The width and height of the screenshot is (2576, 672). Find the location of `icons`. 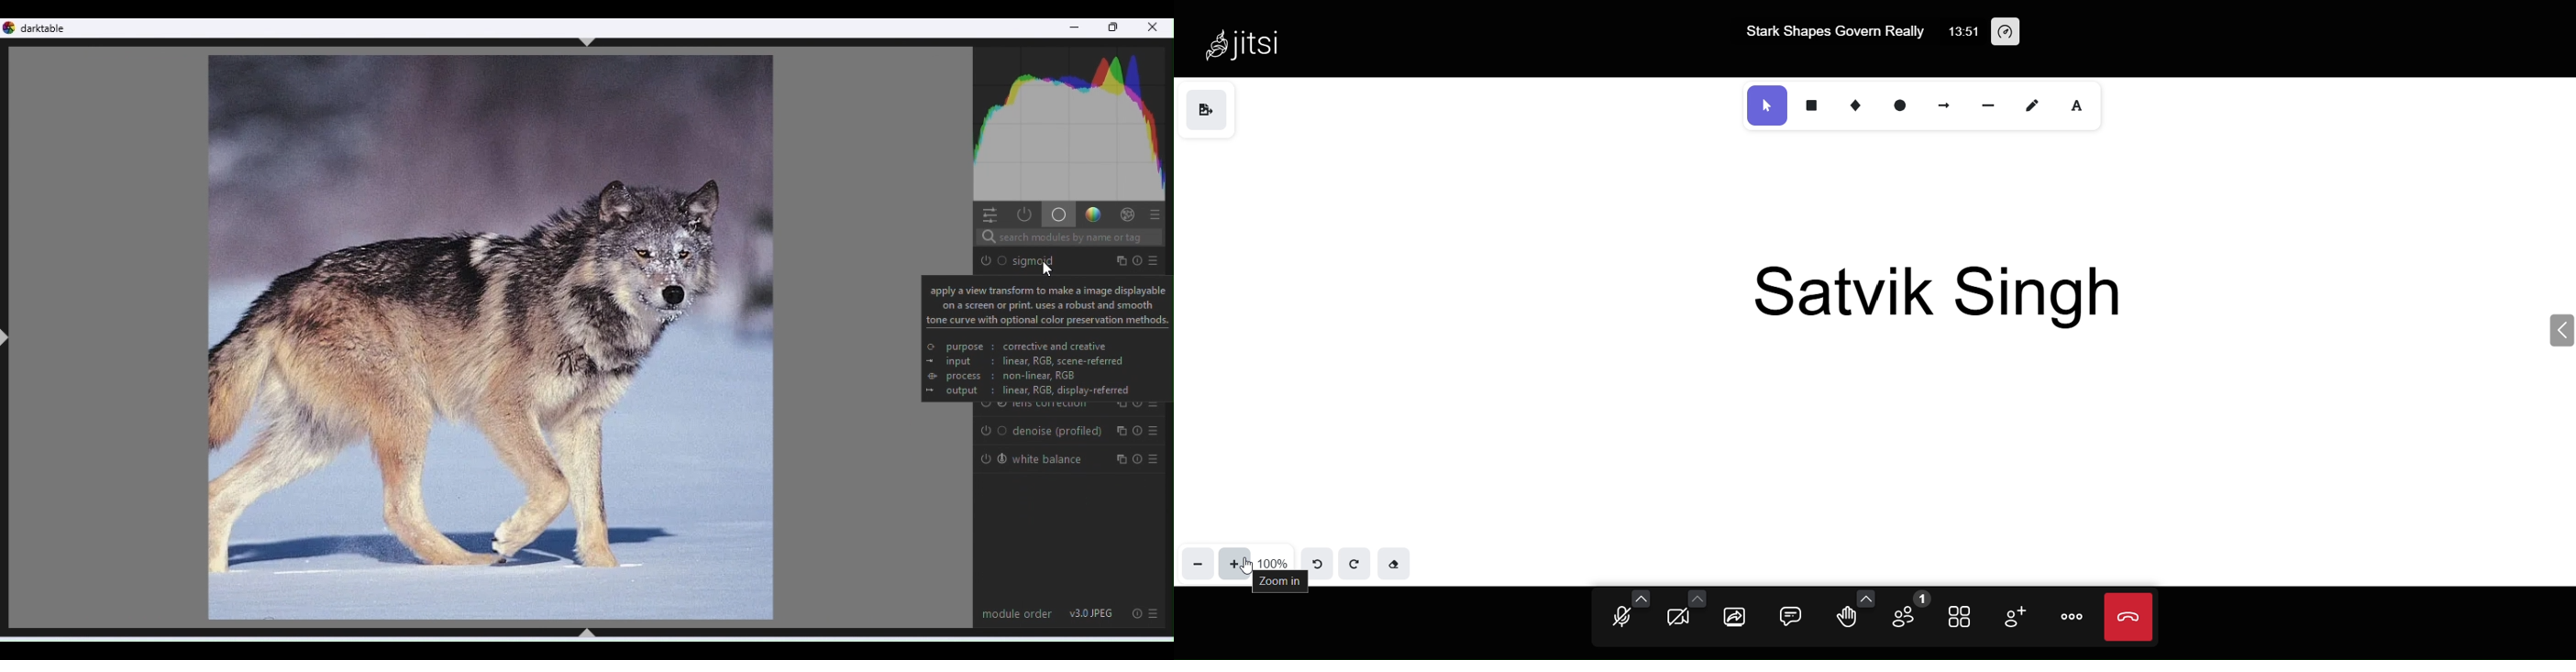

icons is located at coordinates (931, 368).